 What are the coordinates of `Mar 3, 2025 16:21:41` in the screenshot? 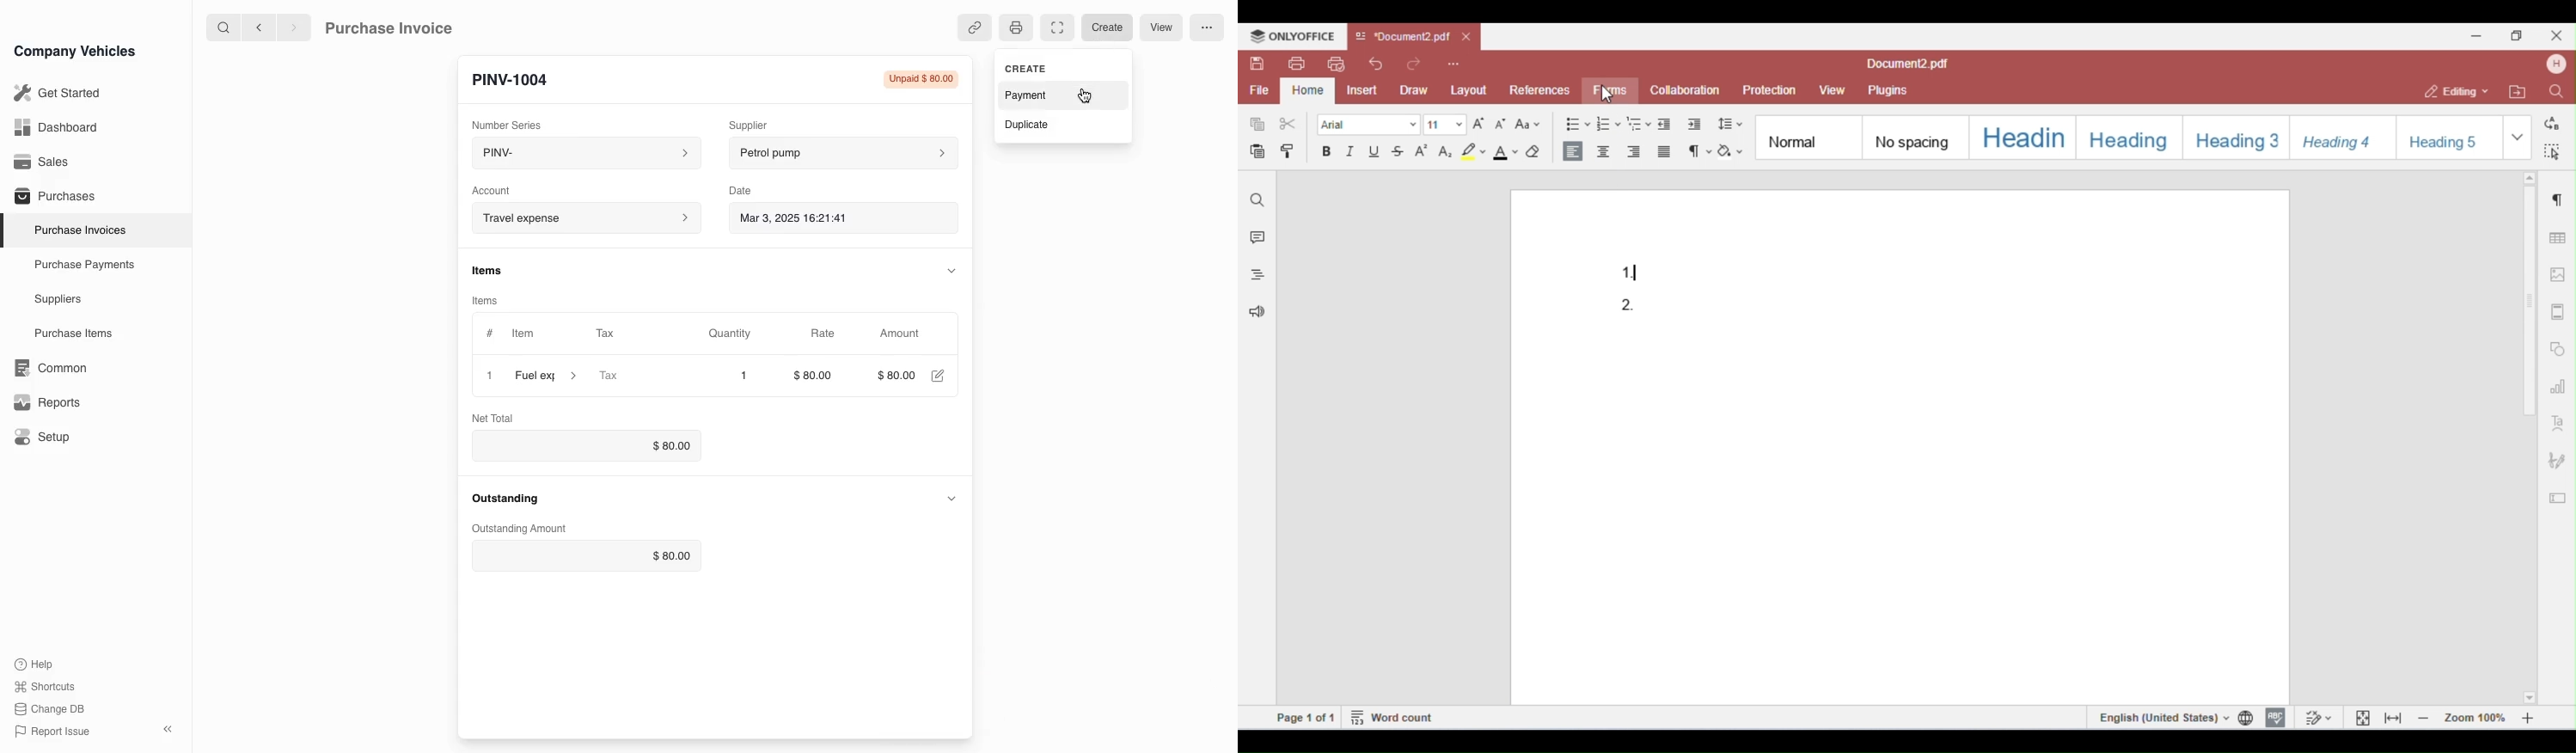 It's located at (827, 219).